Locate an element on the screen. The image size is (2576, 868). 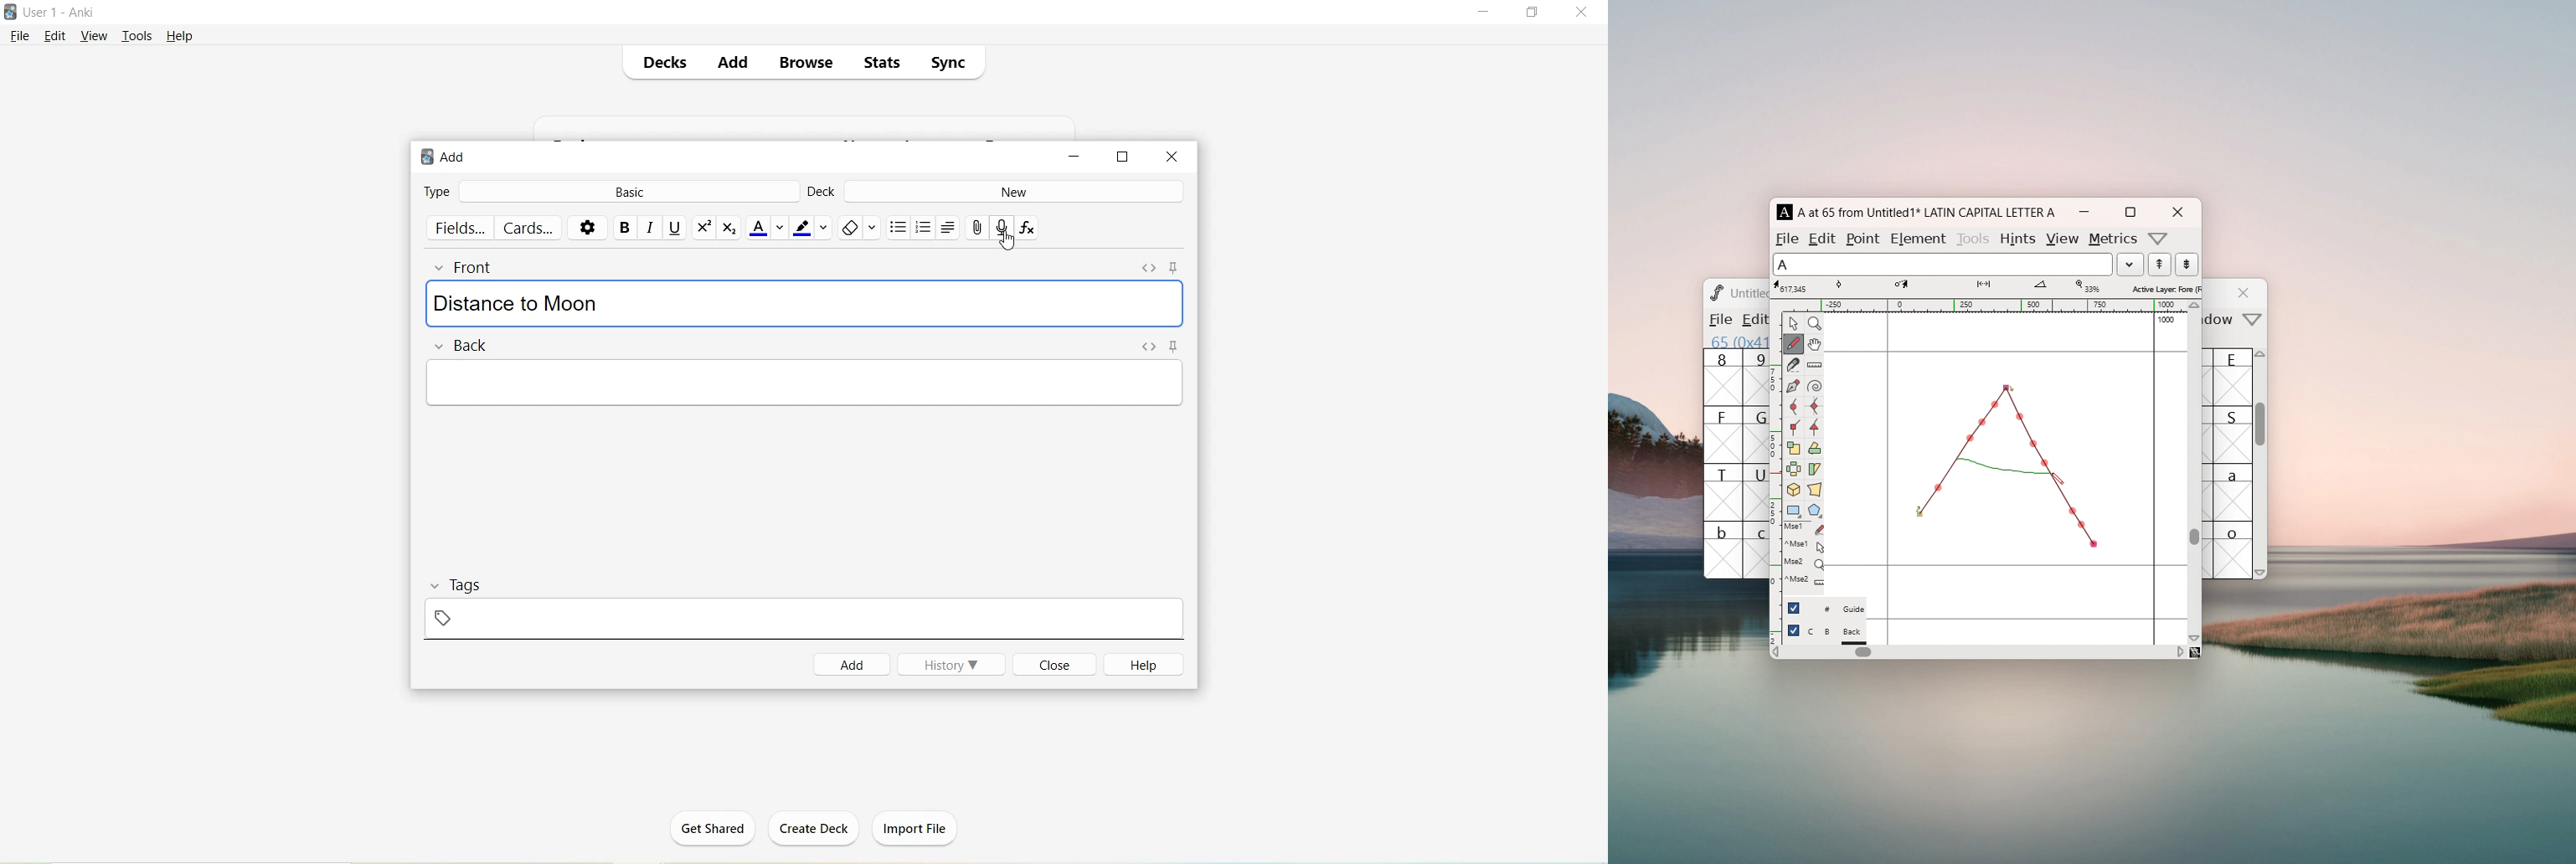
Underline is located at coordinates (677, 229).